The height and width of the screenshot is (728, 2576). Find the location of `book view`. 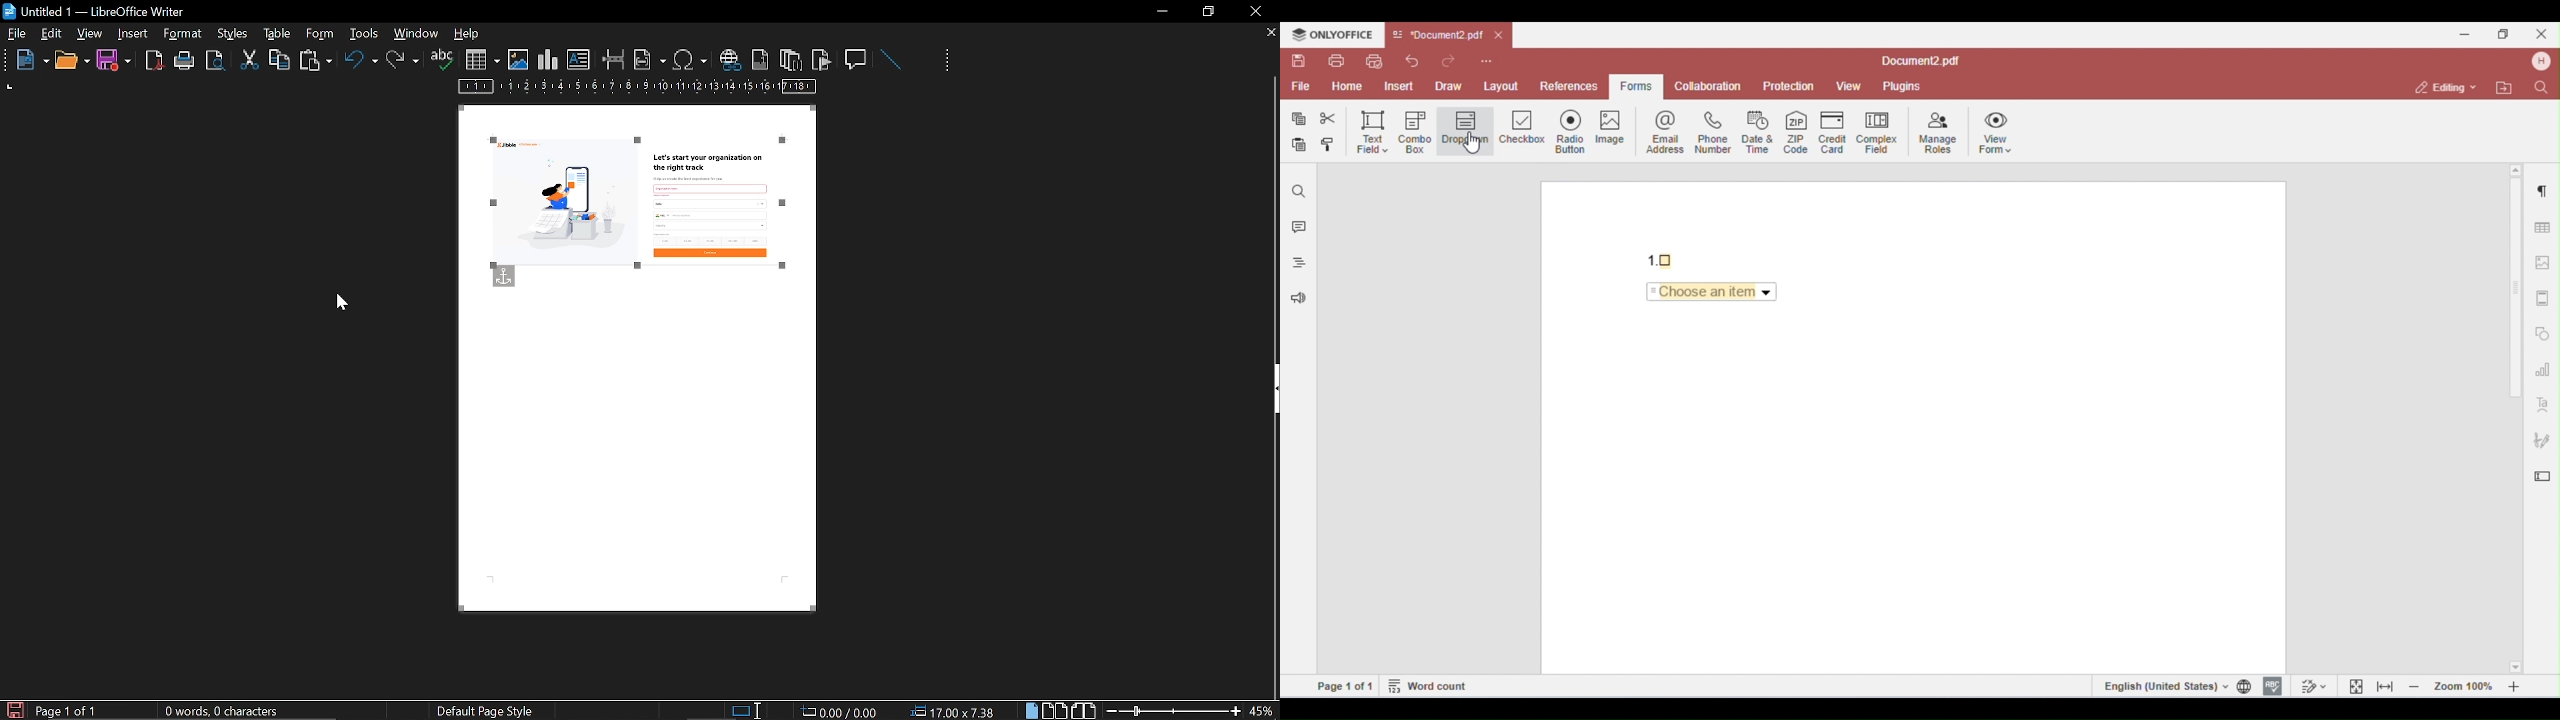

book view is located at coordinates (1085, 711).